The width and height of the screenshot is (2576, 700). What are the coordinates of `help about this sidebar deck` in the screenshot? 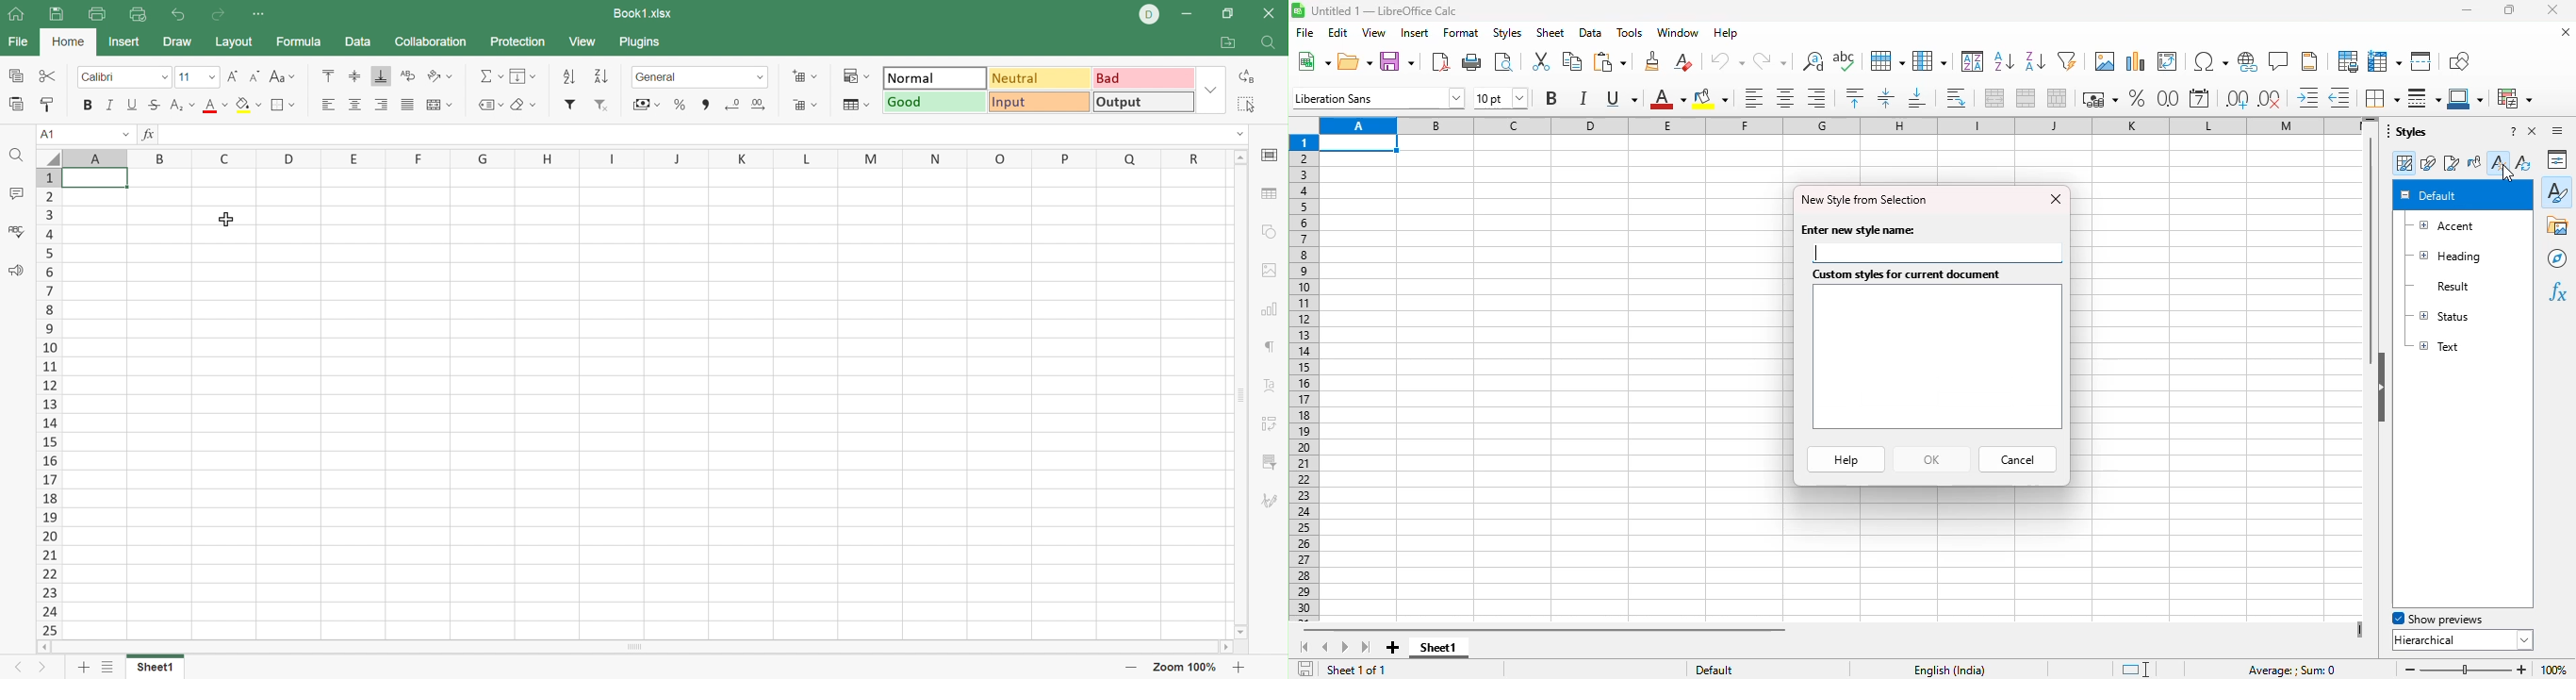 It's located at (2513, 130).